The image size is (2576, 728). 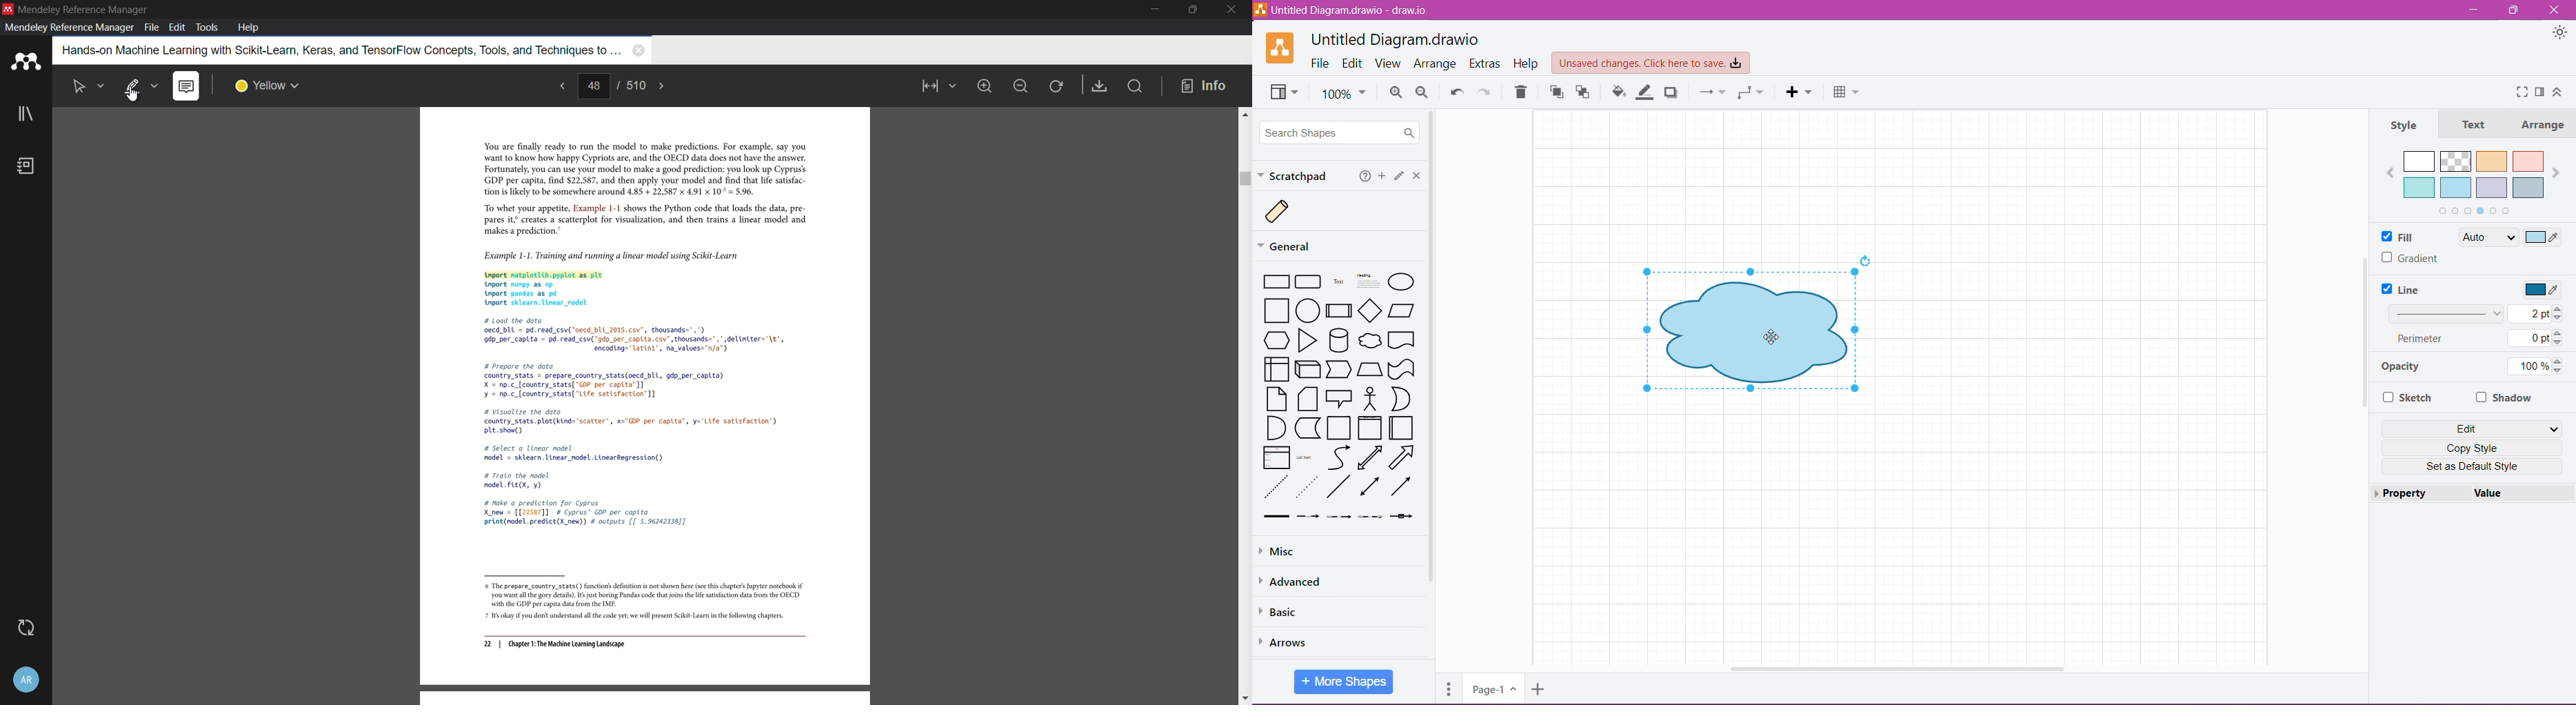 I want to click on # Load the data

oecd_bUL = pd. read_csv("oecd_bLL 2015.csv”, thousands=",")

9dp_per_captta = pd.read_csv("gdp_per capita. csv’, thousands=",* delintter="\t',
encoding="latini’, na_values="n/a")

# prepare the data

country_stats = prepare_country_stats(aecd bli, gdp_per capita)

X = np.c_[country_stats[ "GOP per captta’]]

¥ = np.c_(country_stats[ "Life satisfaction]

# Visualize the dota

country_stats. plot(kind="scatter, x="G0P per capita”, y='Life satisfaction’)

pt. show()

# select a linear nodel

nodel = sklearn. linear_nodel. LinearRegression()

# Train the model

nodelFLL(X, ¥)

# Nake a prediction for Cyprus

X_new = [[22567]] # Cyprus’ GOP per capita

print(nodel.predict(X new) # outputs [[ 5.96242338]], so click(x=636, y=424).